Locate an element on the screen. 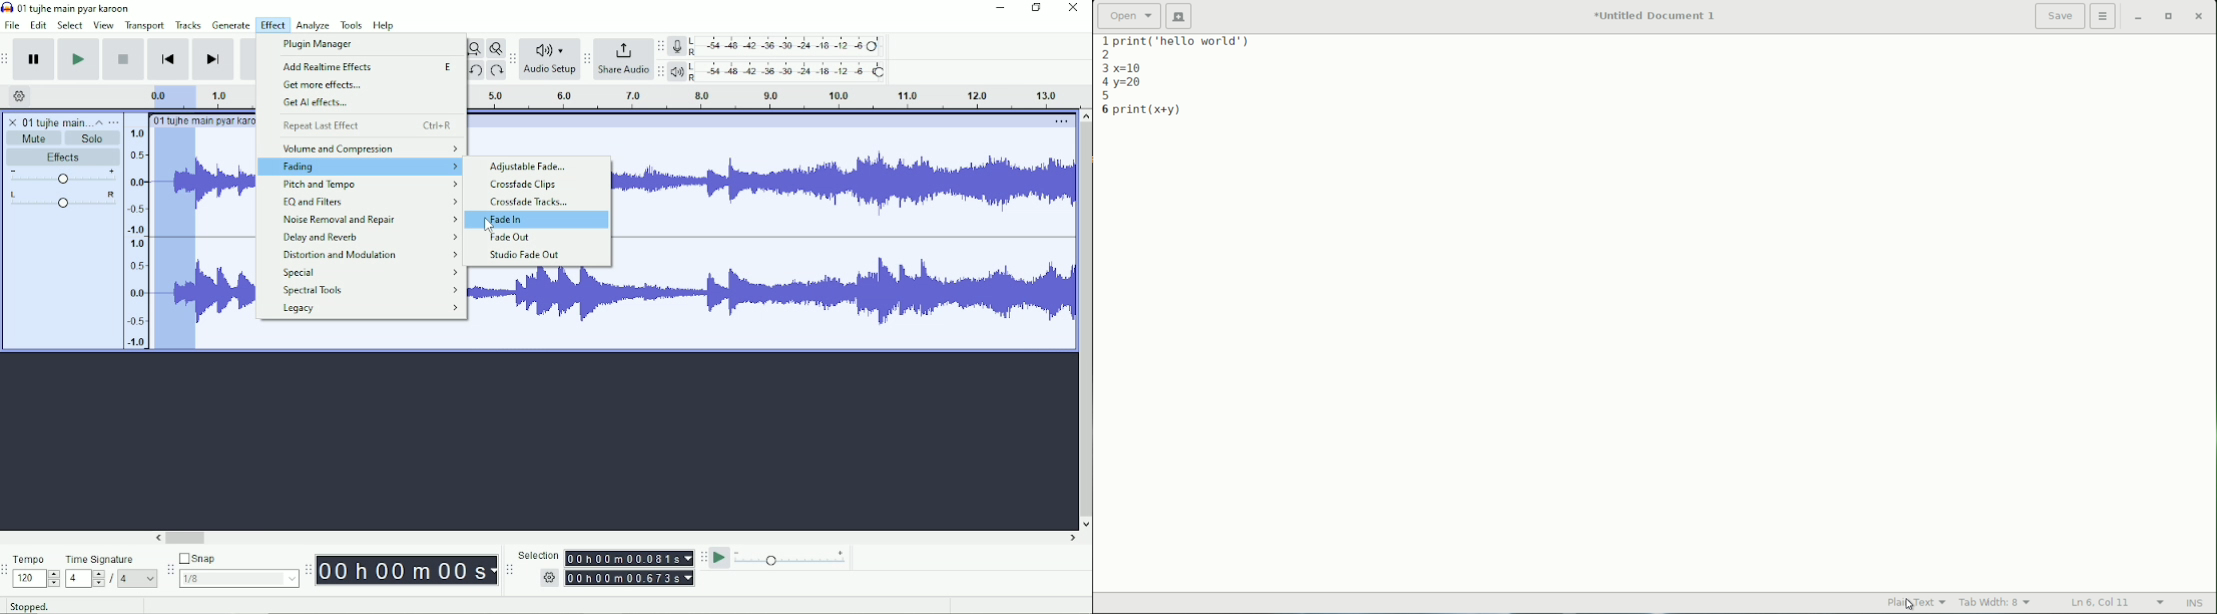  Effects is located at coordinates (63, 158).